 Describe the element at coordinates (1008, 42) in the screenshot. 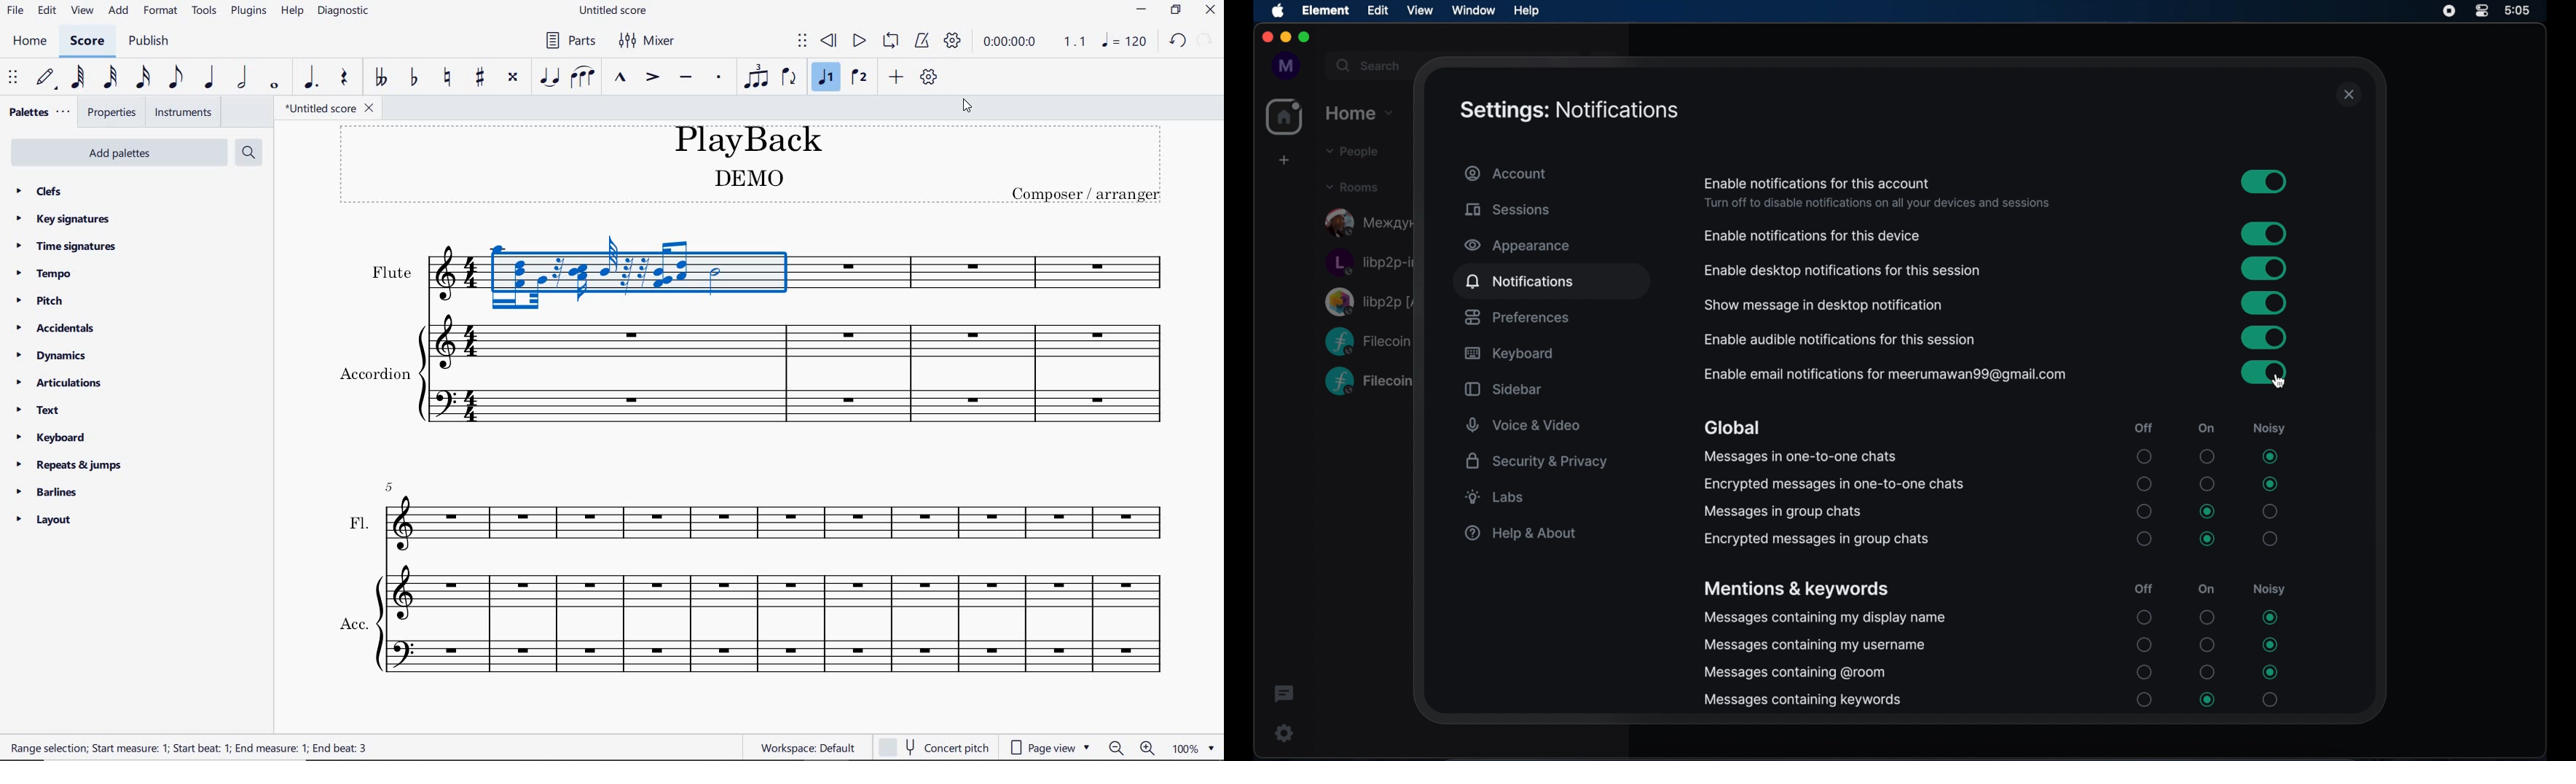

I see `playback time` at that location.